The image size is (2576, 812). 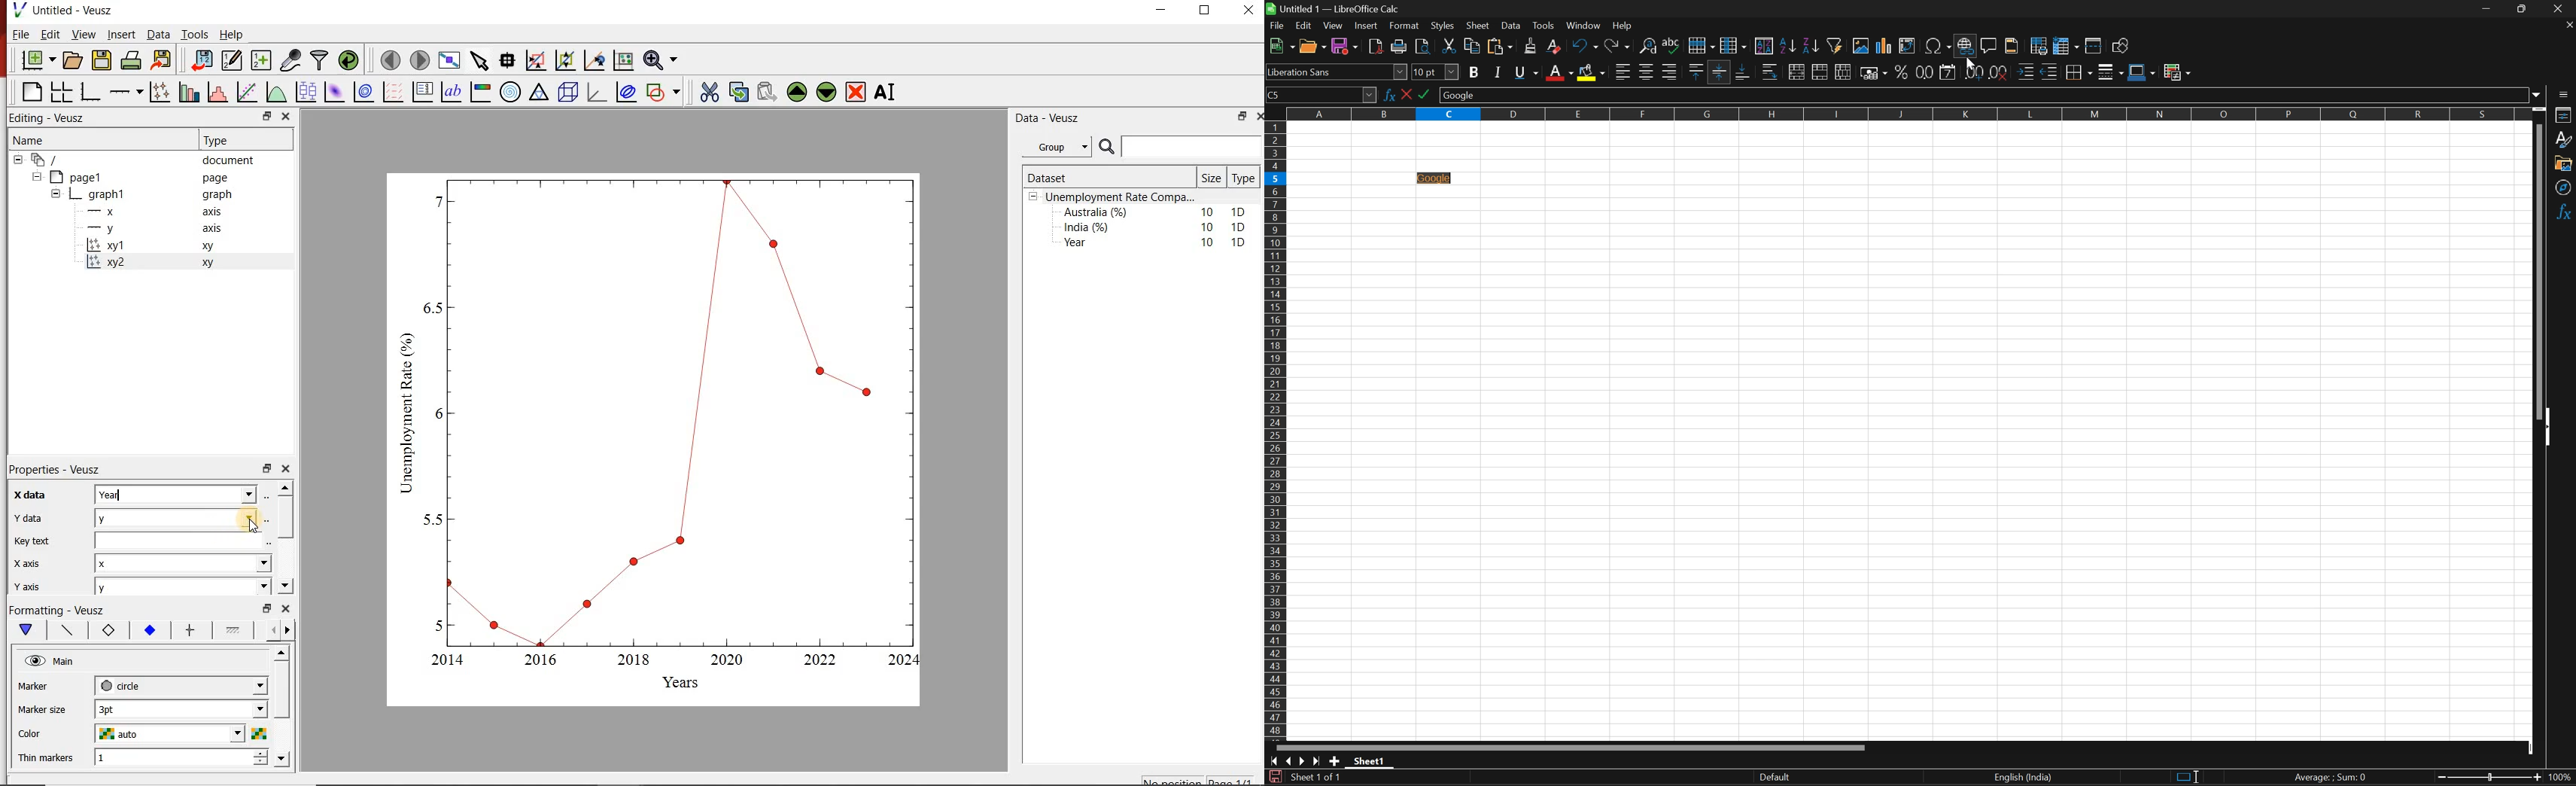 What do you see at coordinates (161, 211) in the screenshot?
I see `x axis` at bounding box center [161, 211].